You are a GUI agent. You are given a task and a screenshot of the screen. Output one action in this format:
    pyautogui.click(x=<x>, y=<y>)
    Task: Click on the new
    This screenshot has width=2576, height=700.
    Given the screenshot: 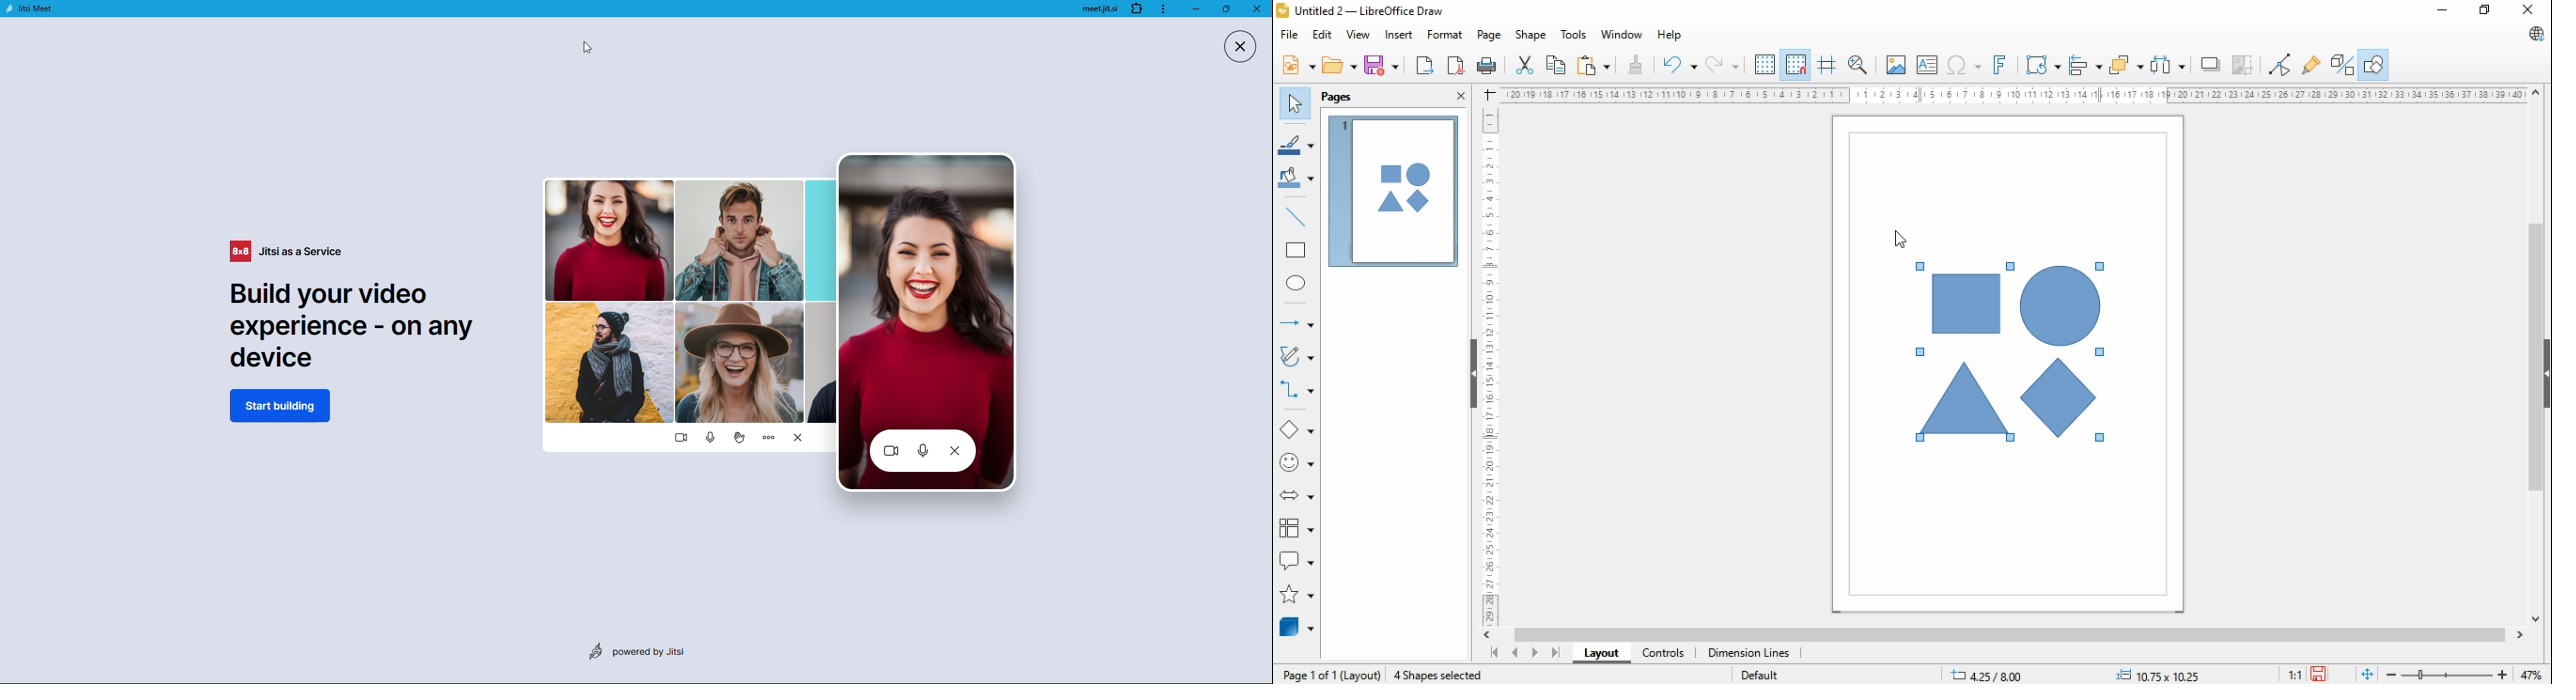 What is the action you would take?
    pyautogui.click(x=1299, y=65)
    